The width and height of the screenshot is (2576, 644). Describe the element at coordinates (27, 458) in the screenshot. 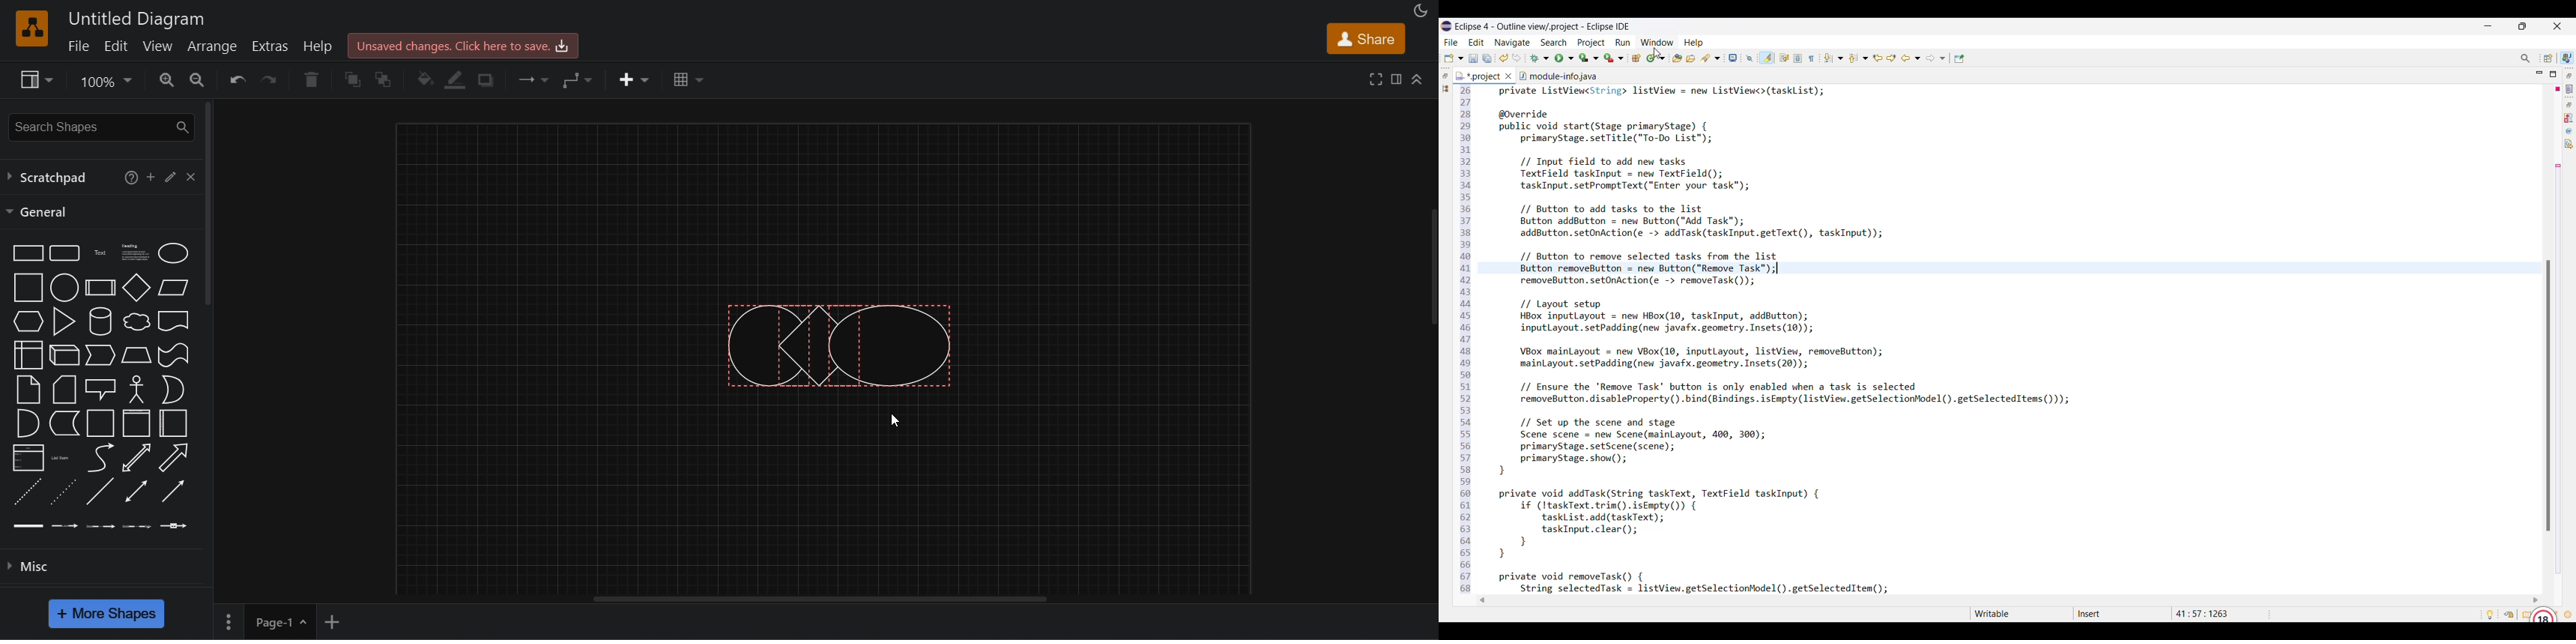

I see `list` at that location.